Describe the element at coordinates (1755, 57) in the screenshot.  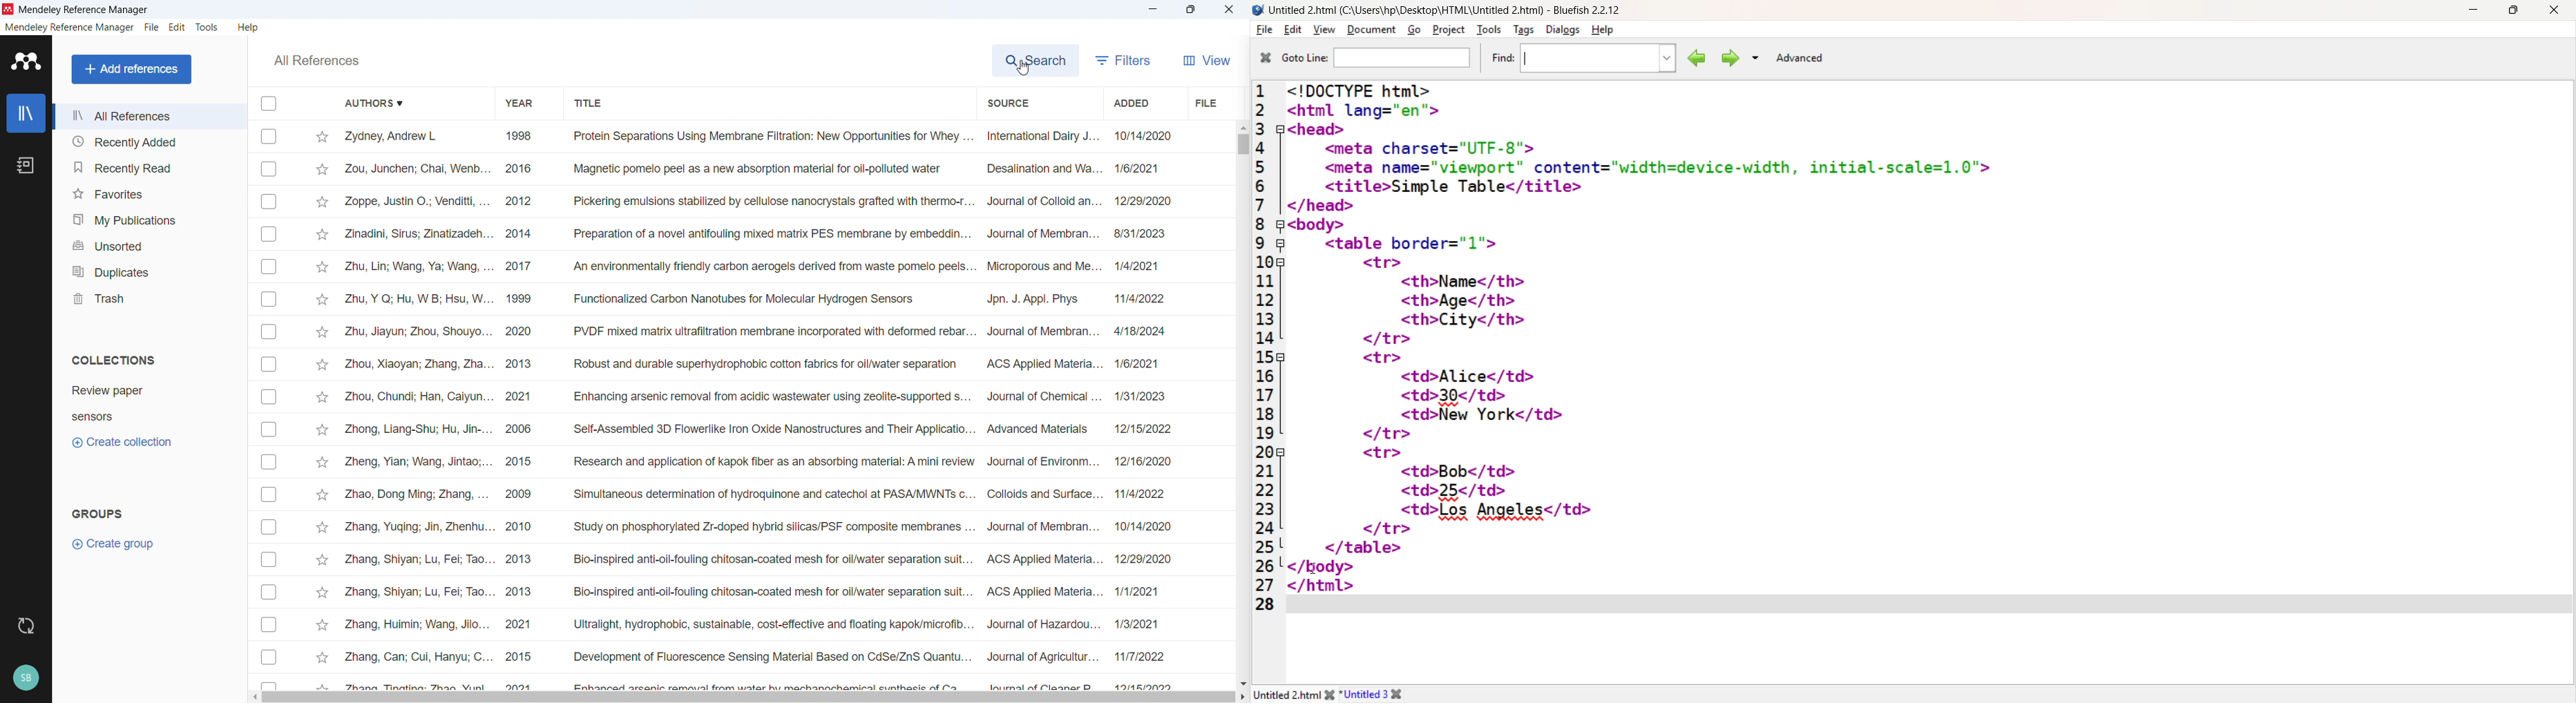
I see `Search Dropdown` at that location.